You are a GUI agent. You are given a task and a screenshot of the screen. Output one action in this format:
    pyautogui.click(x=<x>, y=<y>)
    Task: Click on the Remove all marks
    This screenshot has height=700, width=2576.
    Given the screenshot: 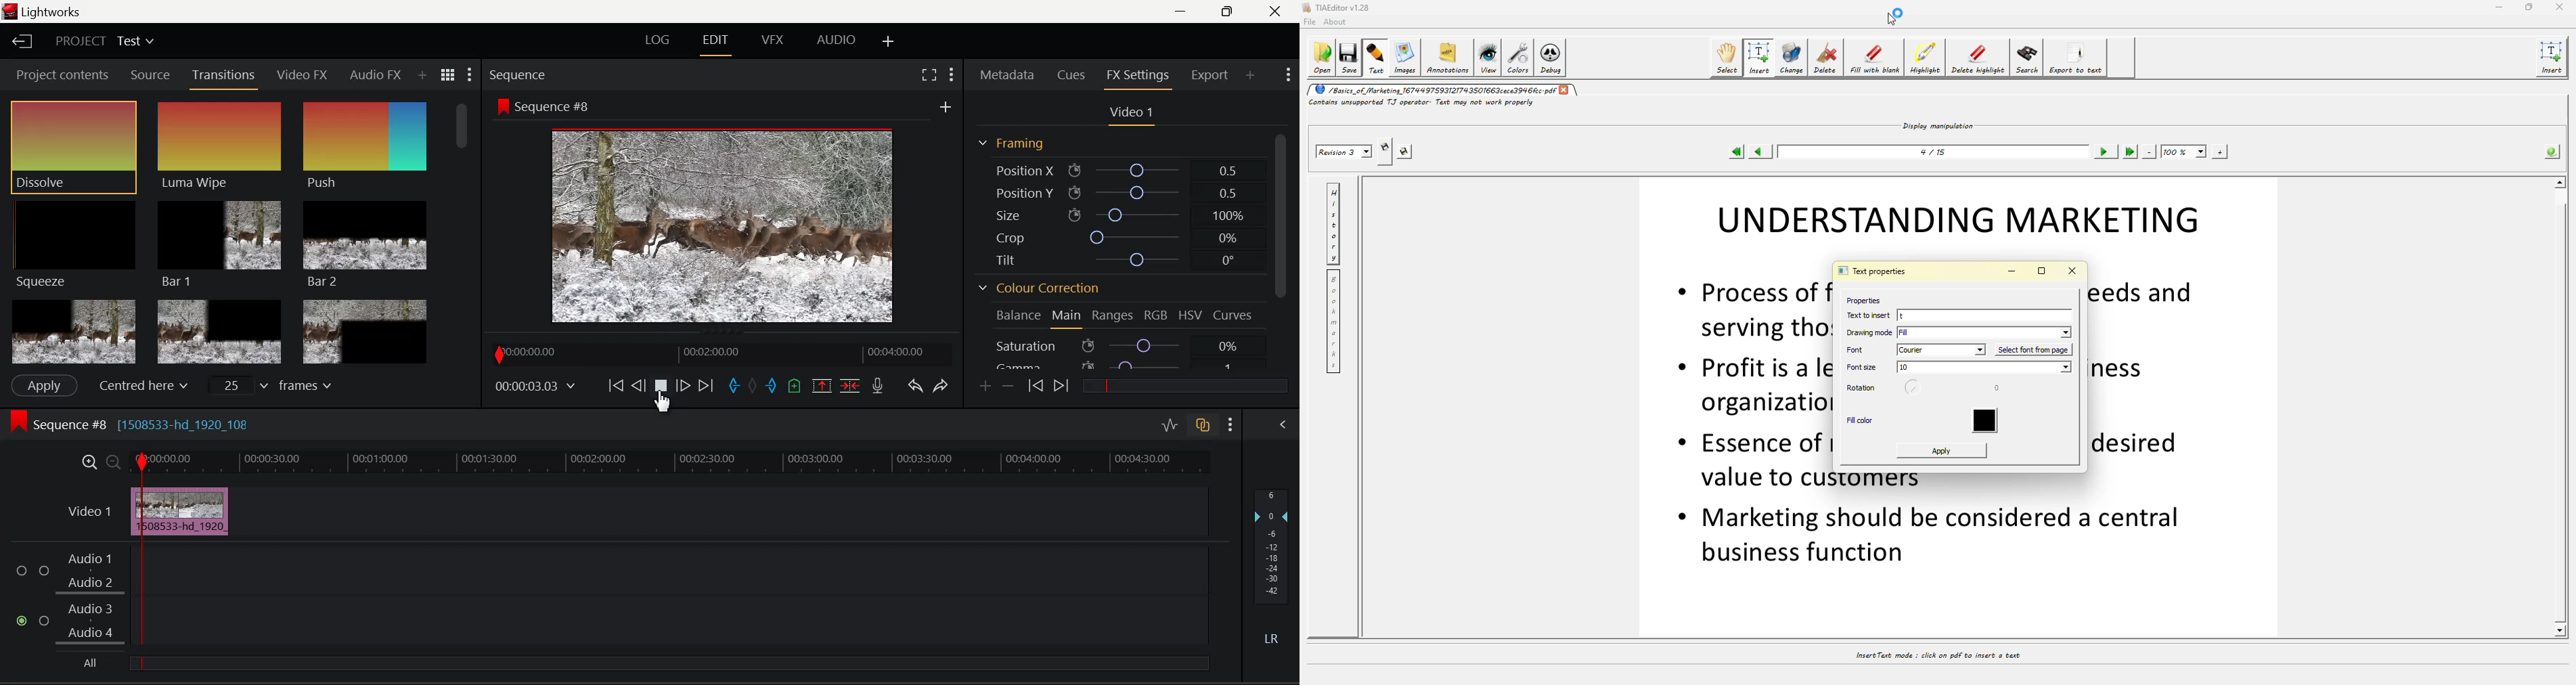 What is the action you would take?
    pyautogui.click(x=752, y=388)
    